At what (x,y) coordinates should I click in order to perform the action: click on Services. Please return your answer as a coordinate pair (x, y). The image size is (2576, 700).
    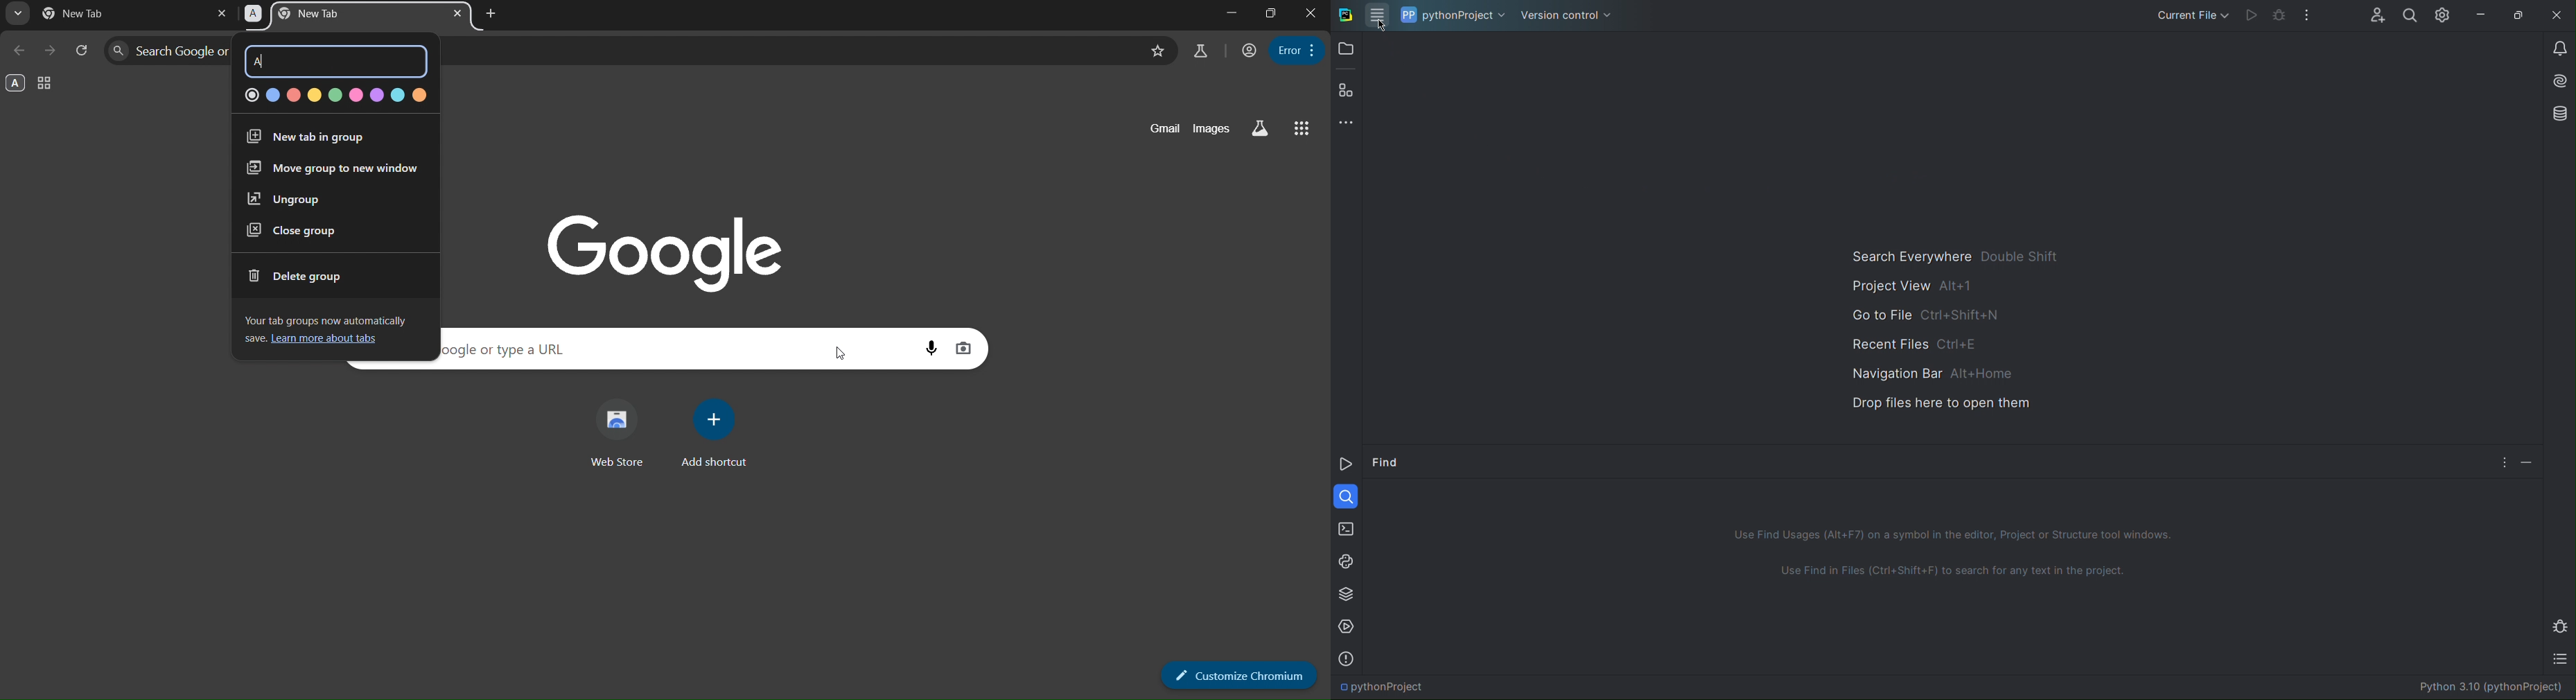
    Looking at the image, I should click on (1348, 627).